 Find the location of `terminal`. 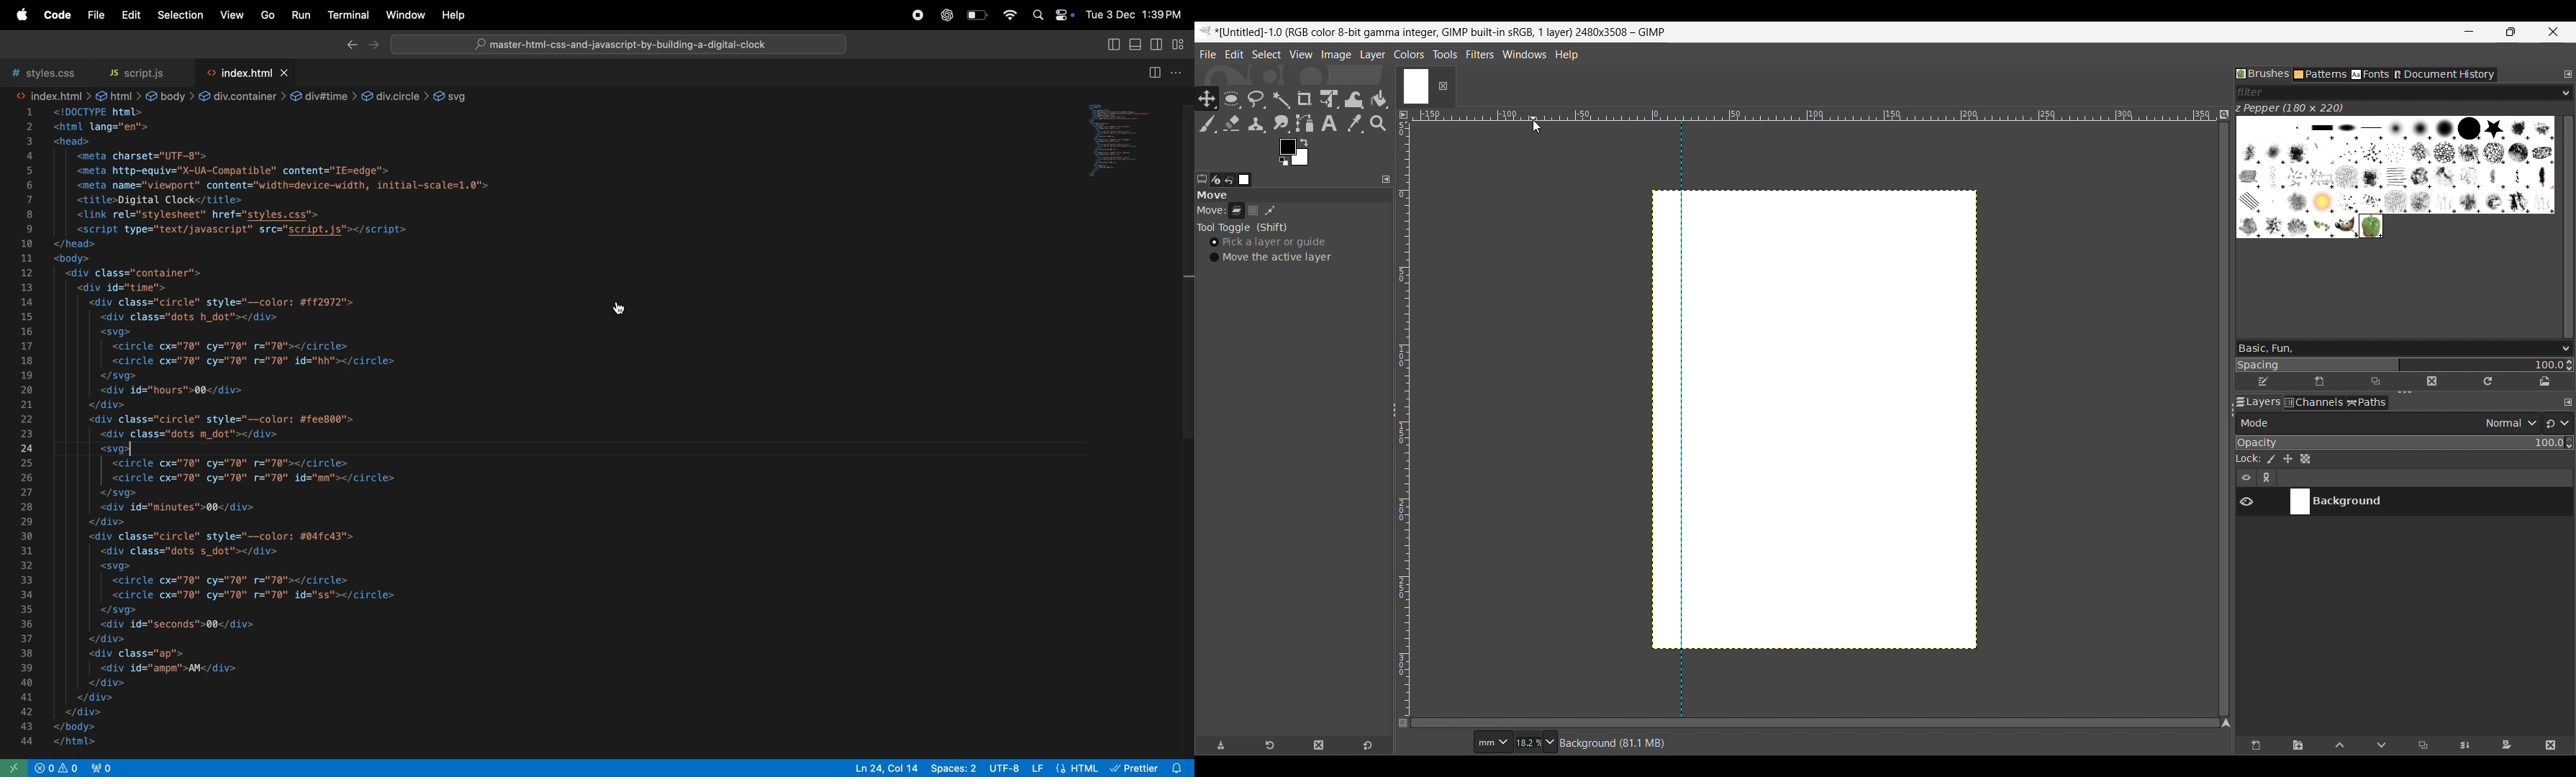

terminal is located at coordinates (347, 15).